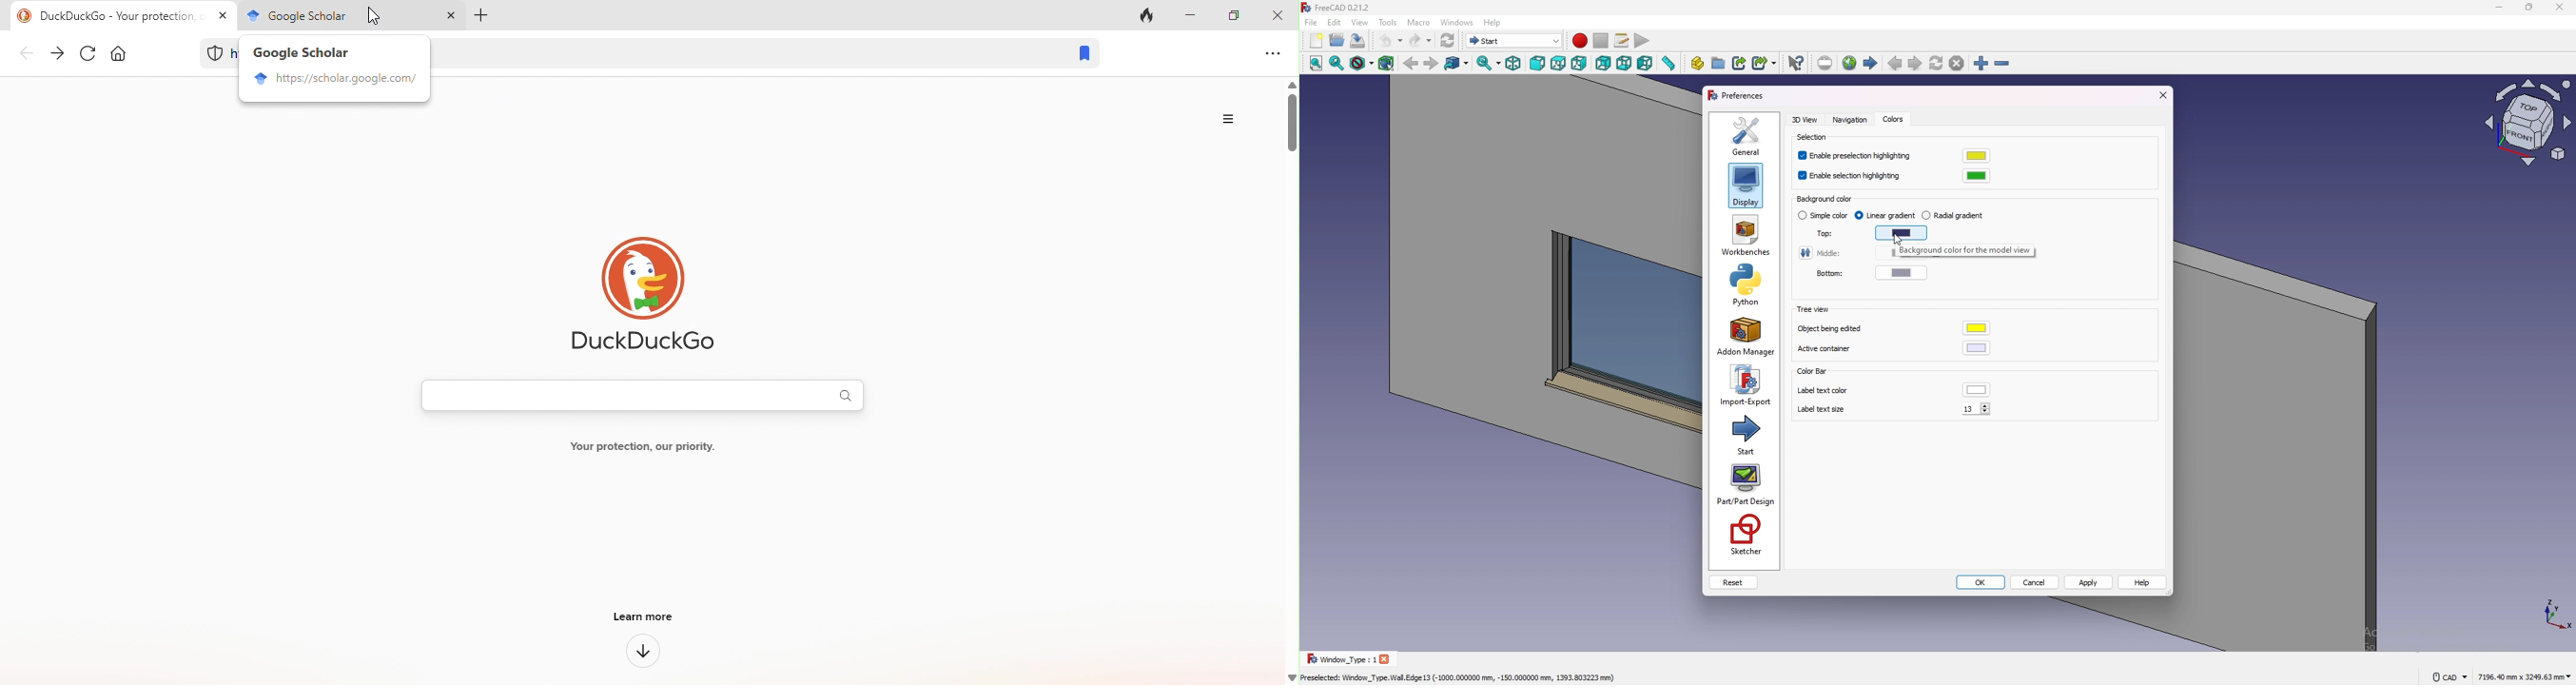  What do you see at coordinates (1603, 64) in the screenshot?
I see `rear` at bounding box center [1603, 64].